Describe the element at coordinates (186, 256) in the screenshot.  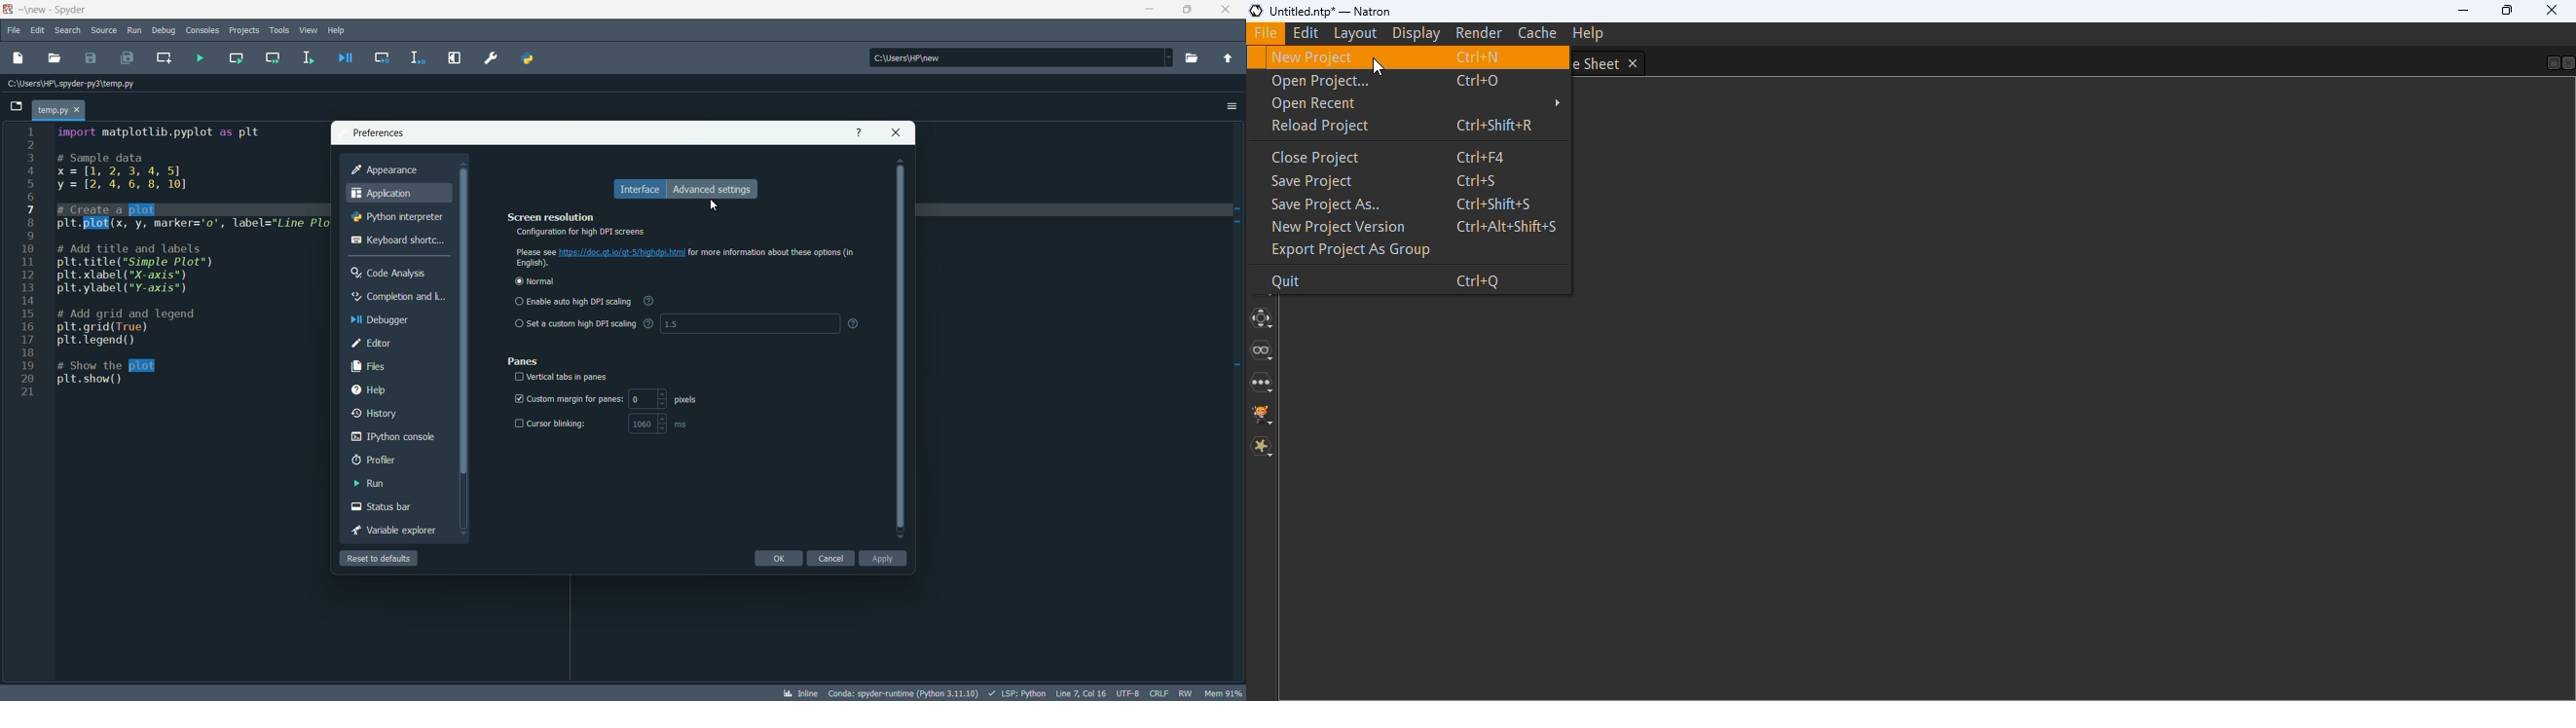
I see `code to create a line plot between x and y variables` at that location.